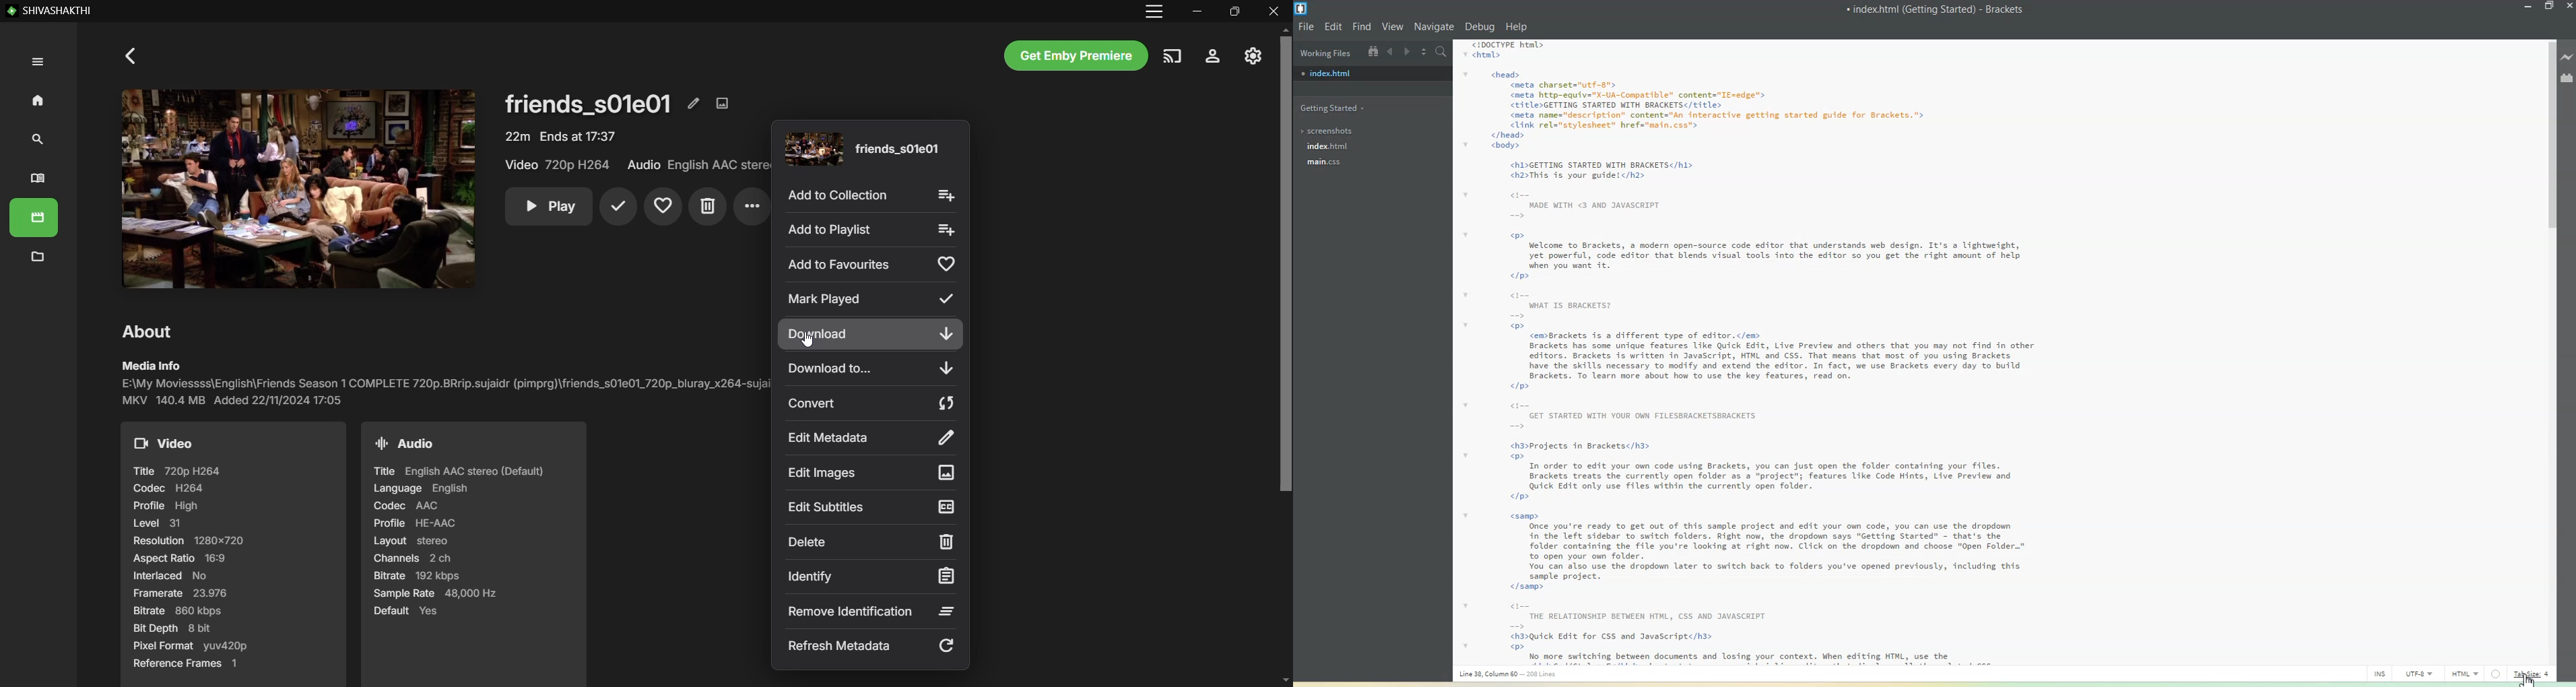  I want to click on cursor, so click(2529, 680).